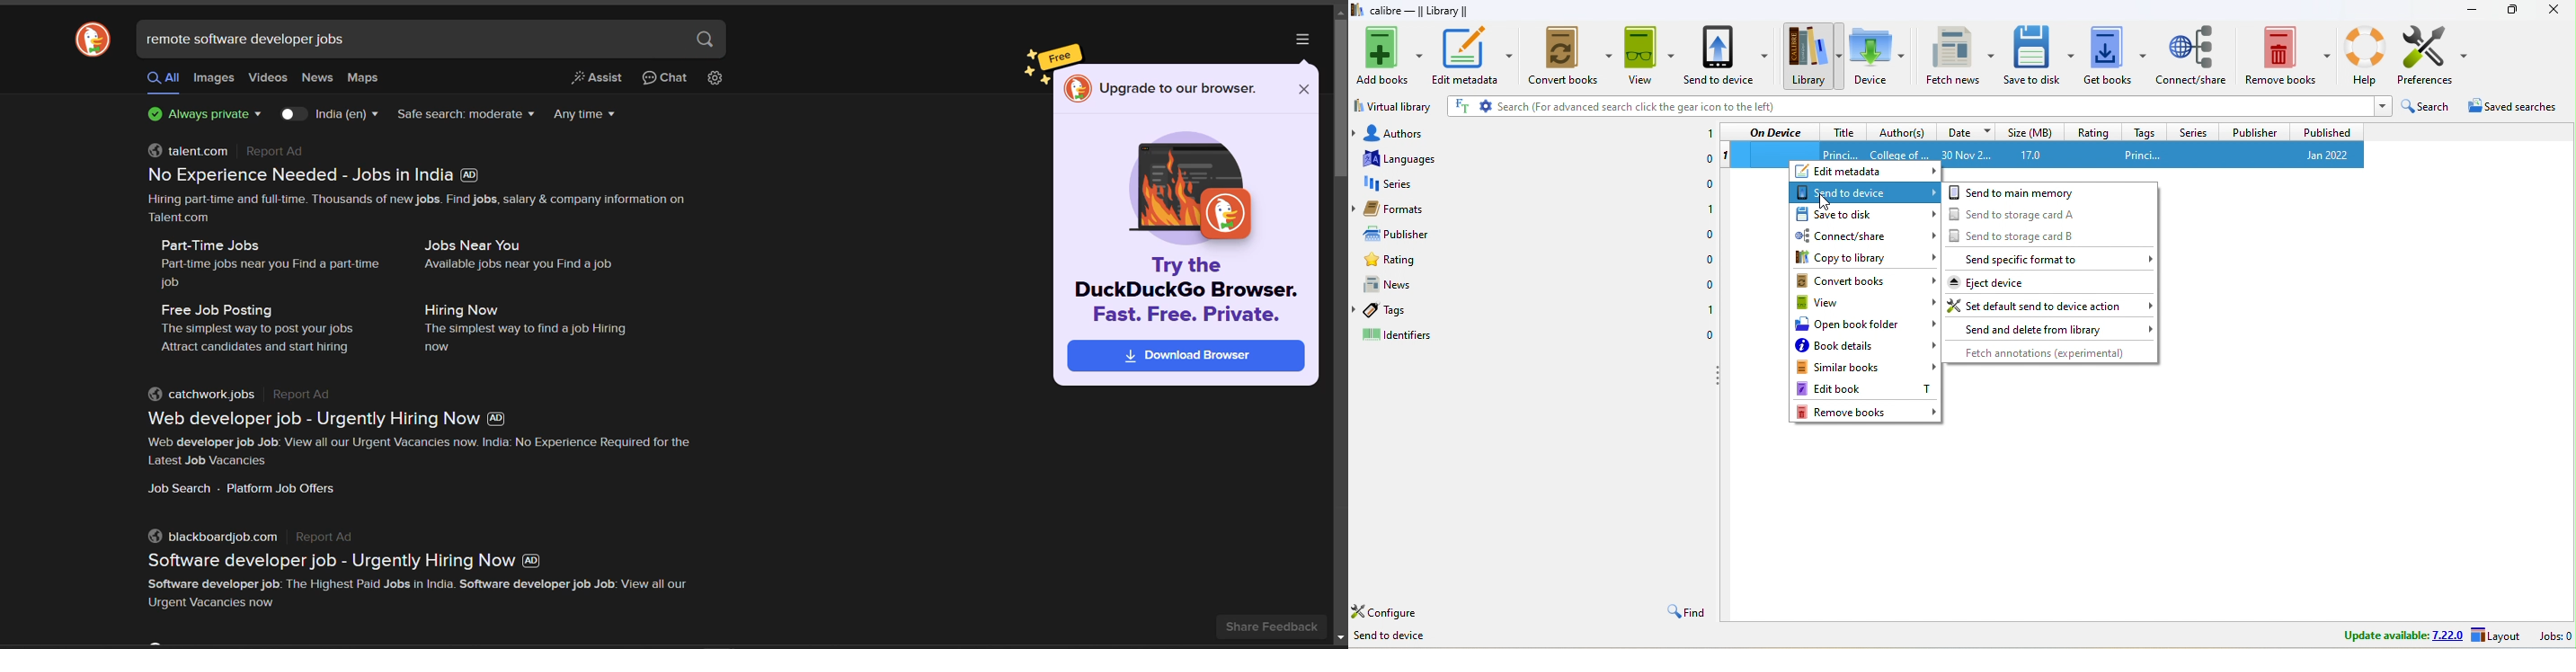 The width and height of the screenshot is (2576, 672). What do you see at coordinates (1340, 98) in the screenshot?
I see `vertical slide bar` at bounding box center [1340, 98].